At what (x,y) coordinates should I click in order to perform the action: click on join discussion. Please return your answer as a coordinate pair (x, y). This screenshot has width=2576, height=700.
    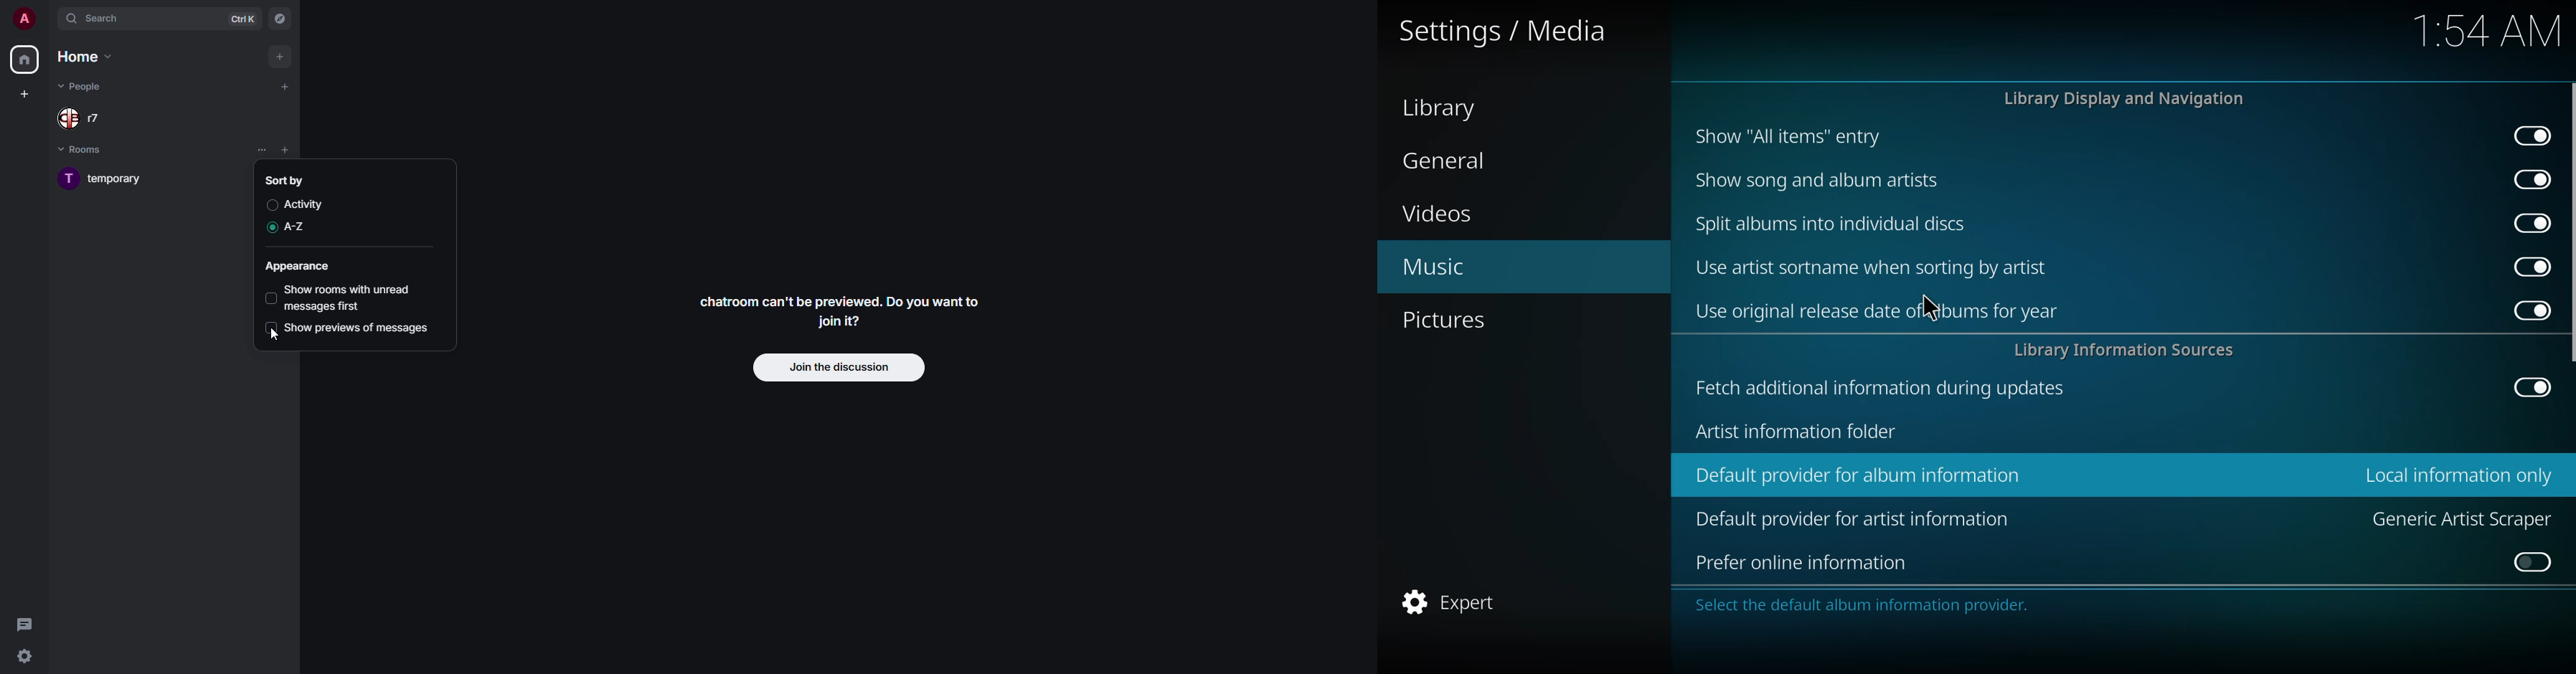
    Looking at the image, I should click on (837, 366).